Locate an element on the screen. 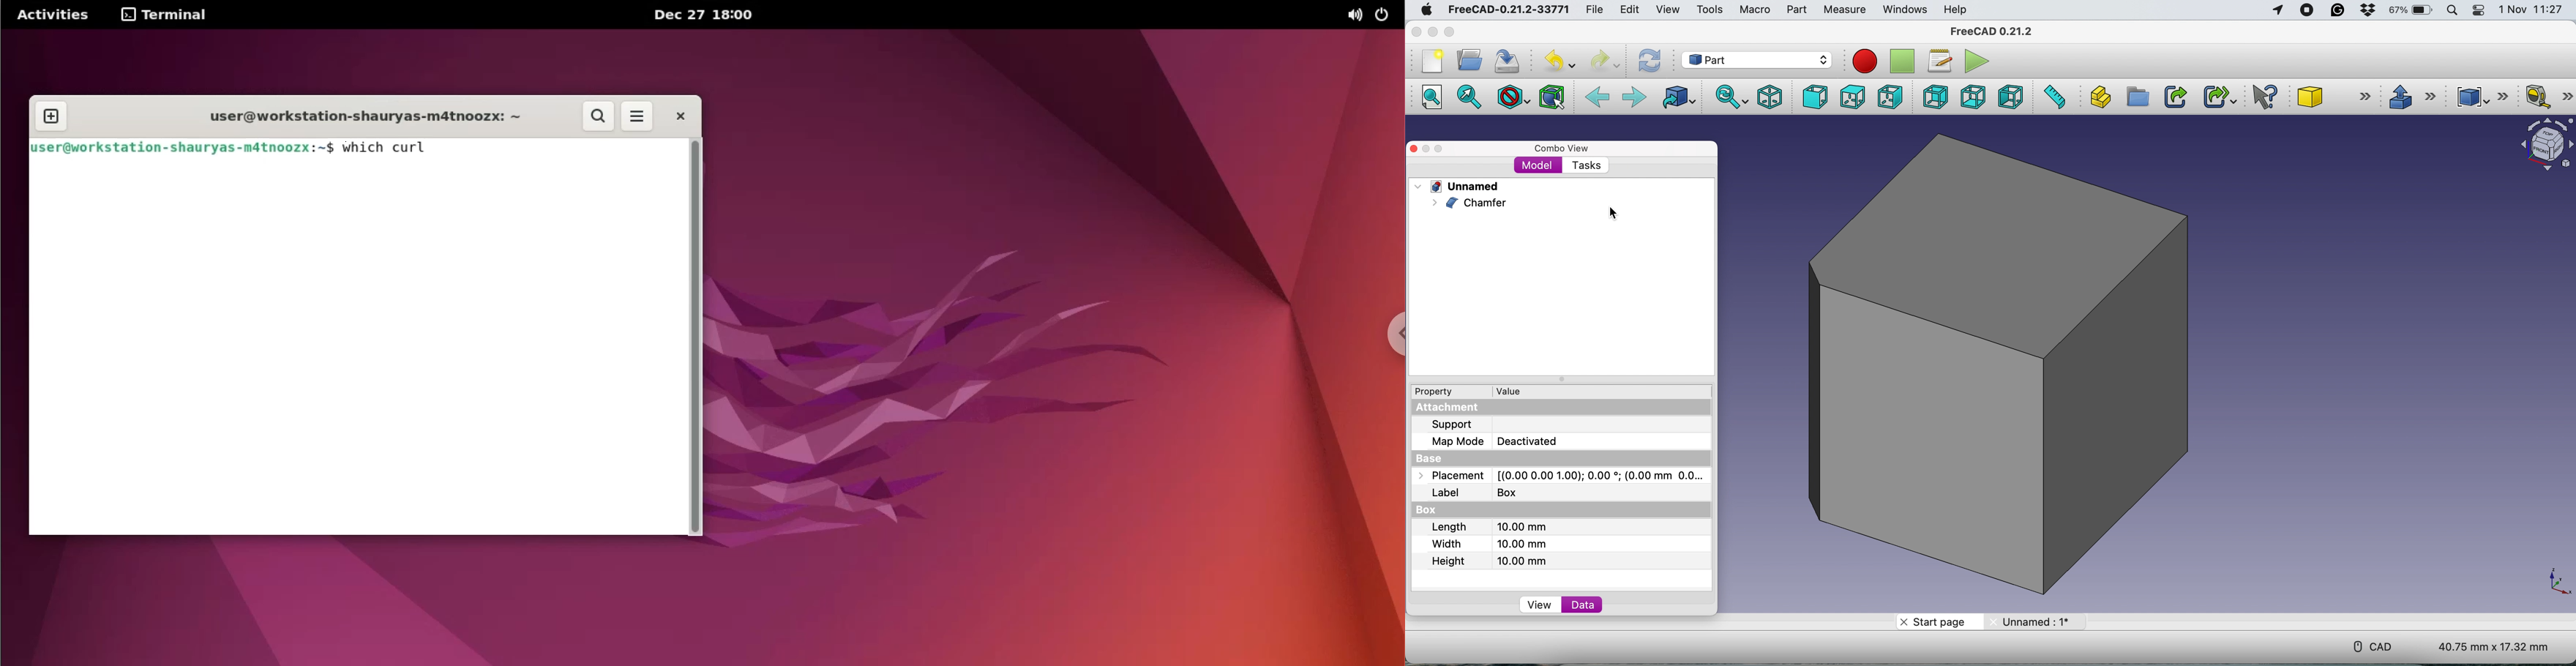 The width and height of the screenshot is (2576, 672). placement - [(0.00 0.00 1.00); 0.00°; (0.00 mm 0.0.. is located at coordinates (1566, 475).